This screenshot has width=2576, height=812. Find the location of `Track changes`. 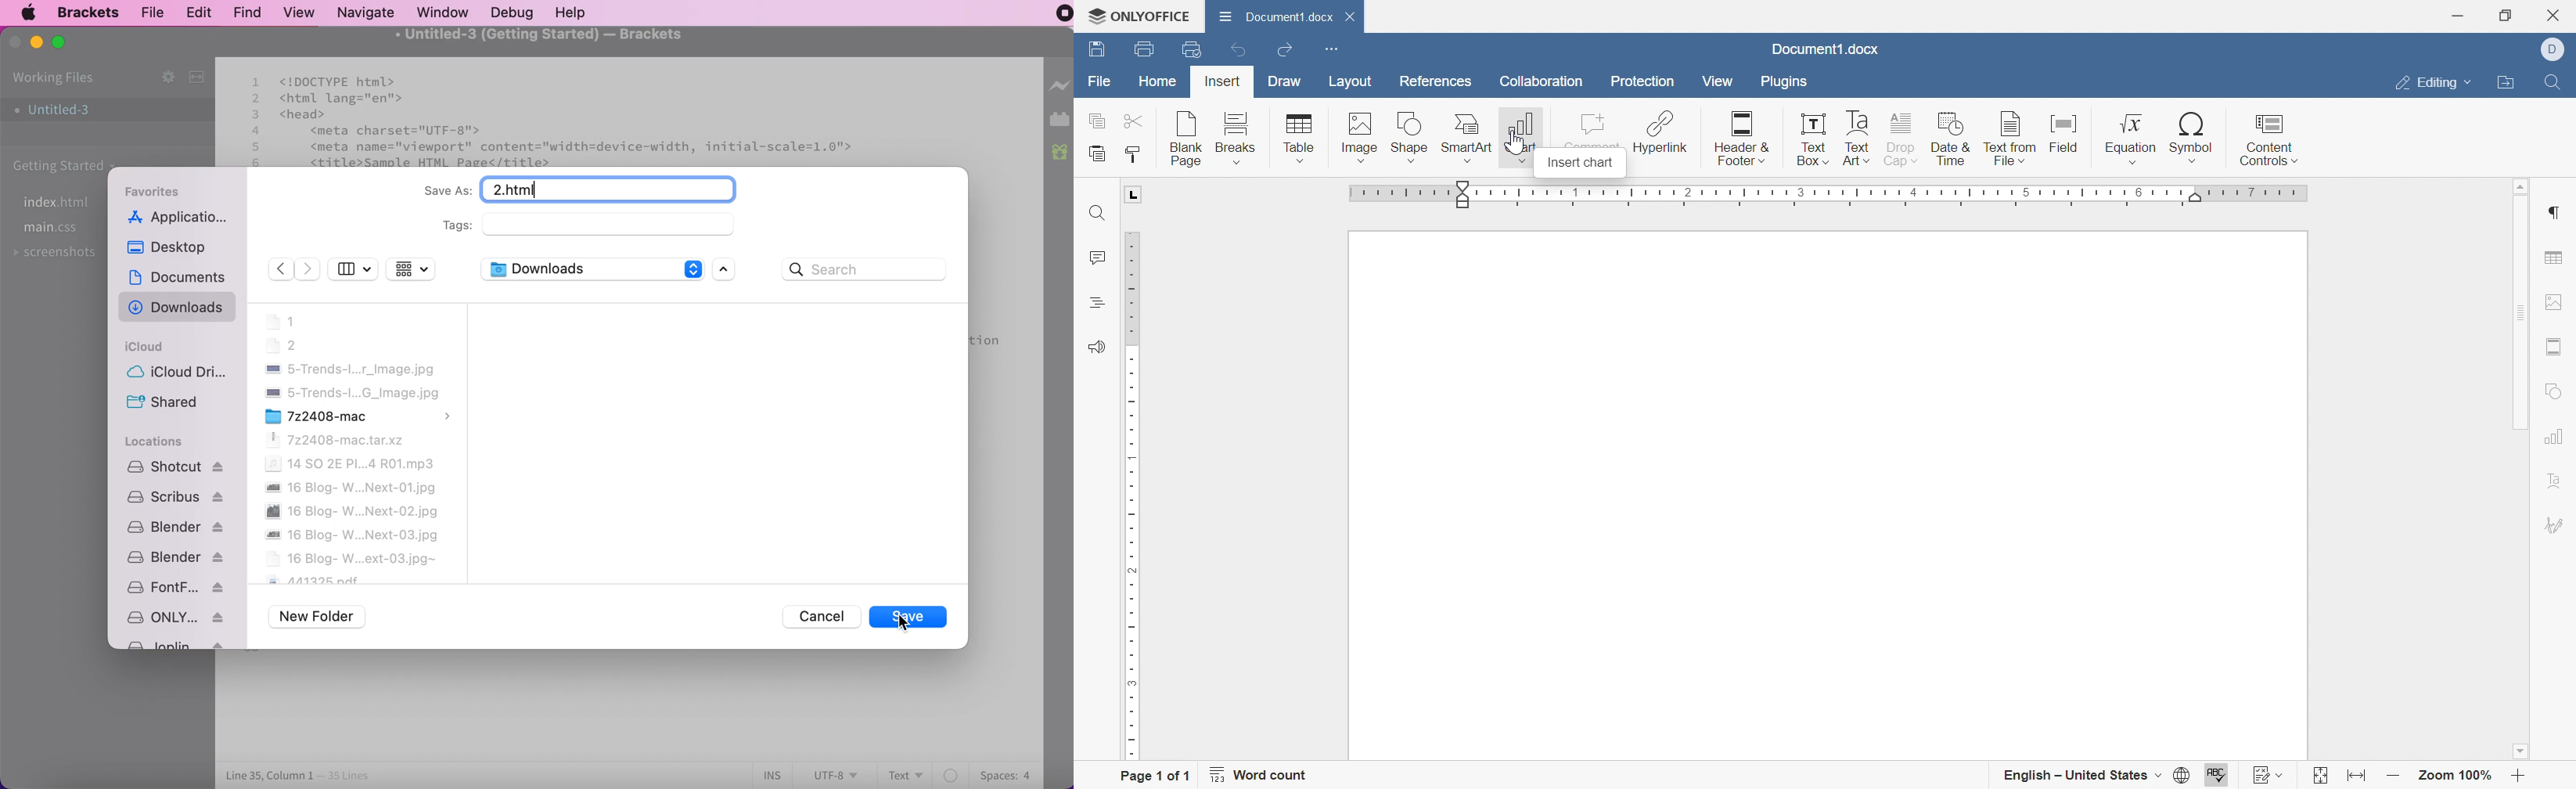

Track changes is located at coordinates (2257, 774).